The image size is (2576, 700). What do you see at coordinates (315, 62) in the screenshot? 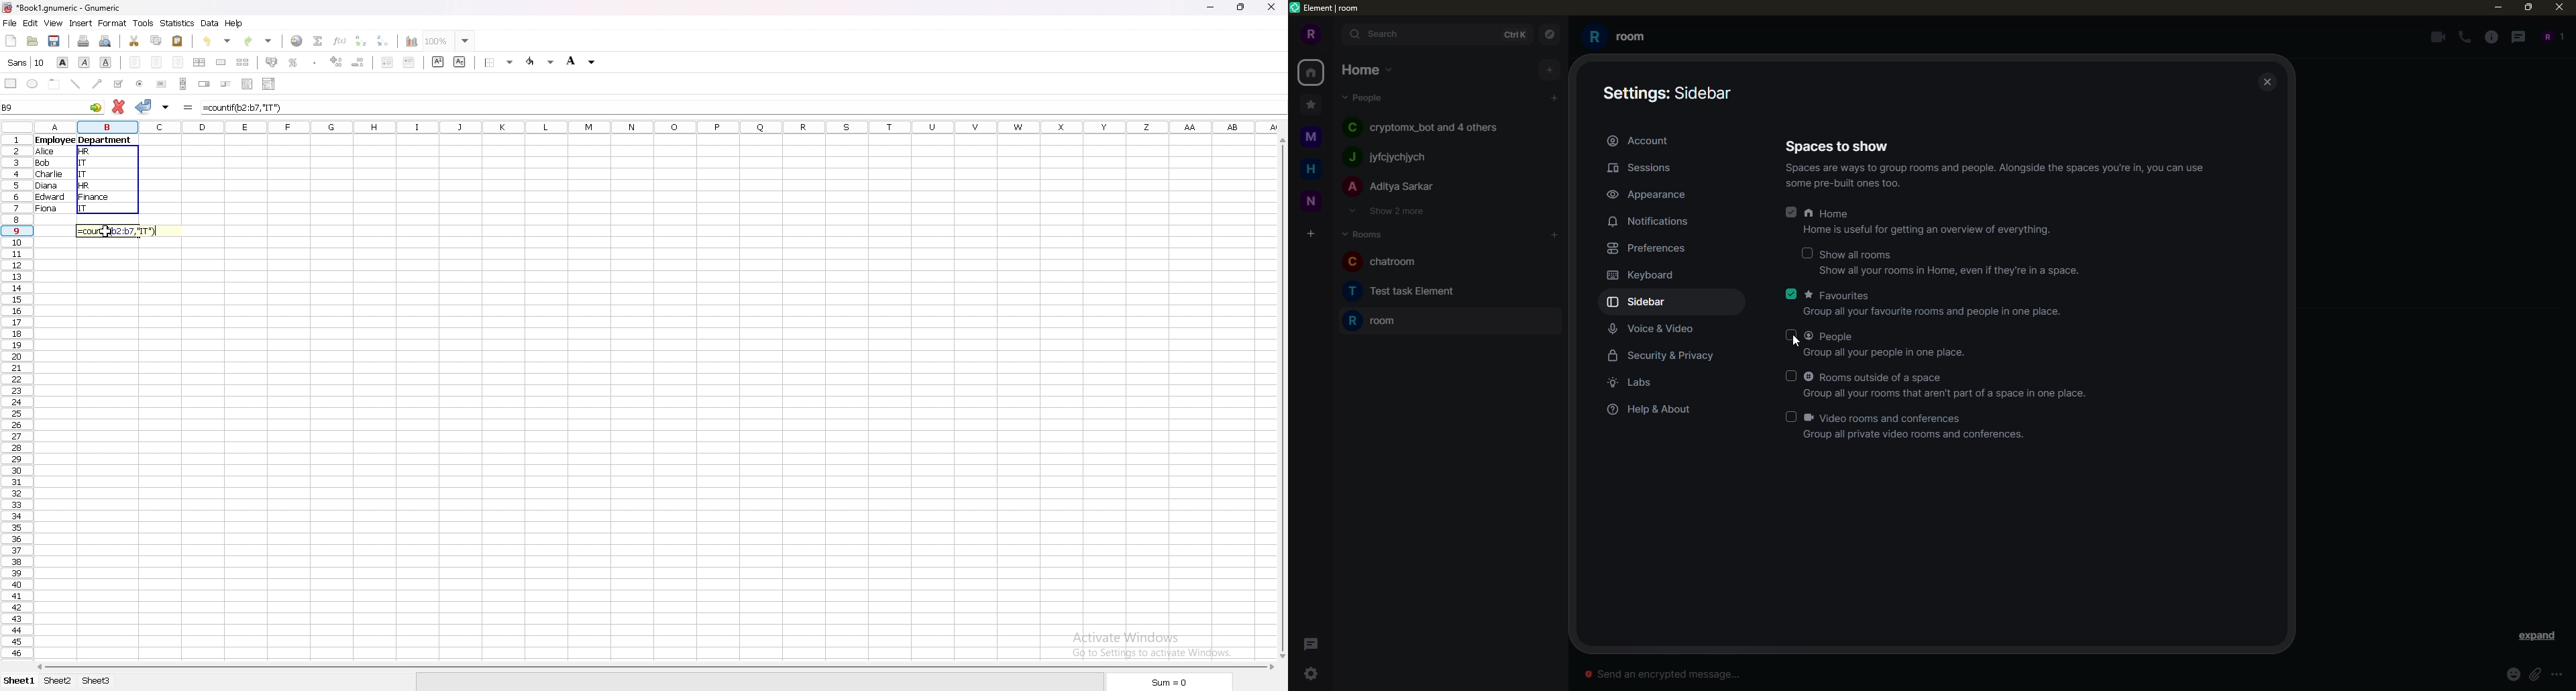
I see `thousands separator` at bounding box center [315, 62].